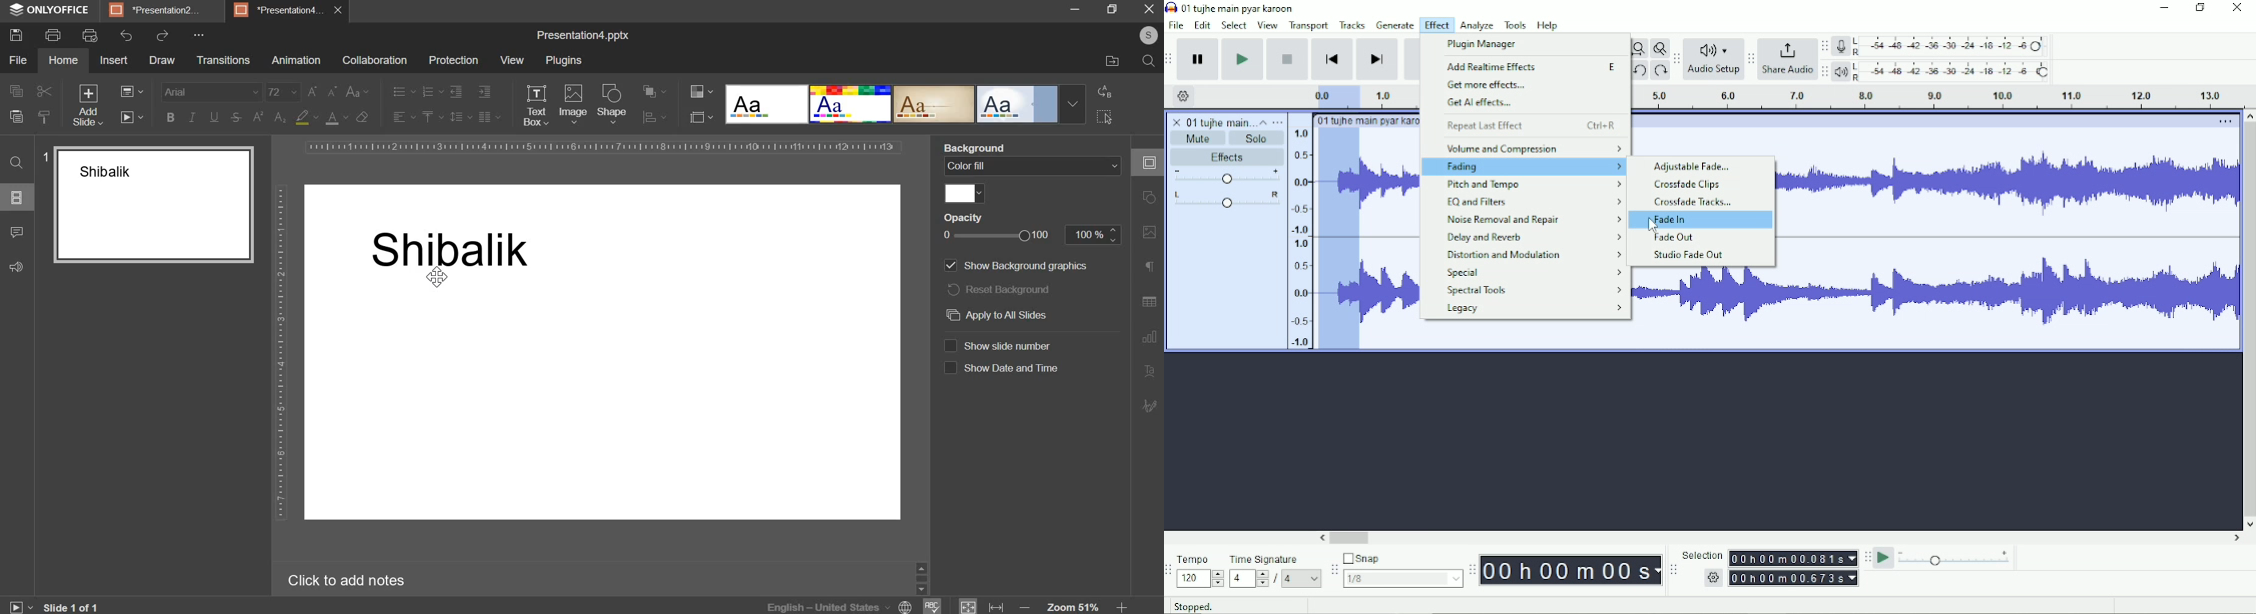 Image resolution: width=2268 pixels, height=616 pixels. What do you see at coordinates (1076, 9) in the screenshot?
I see `Restore down` at bounding box center [1076, 9].